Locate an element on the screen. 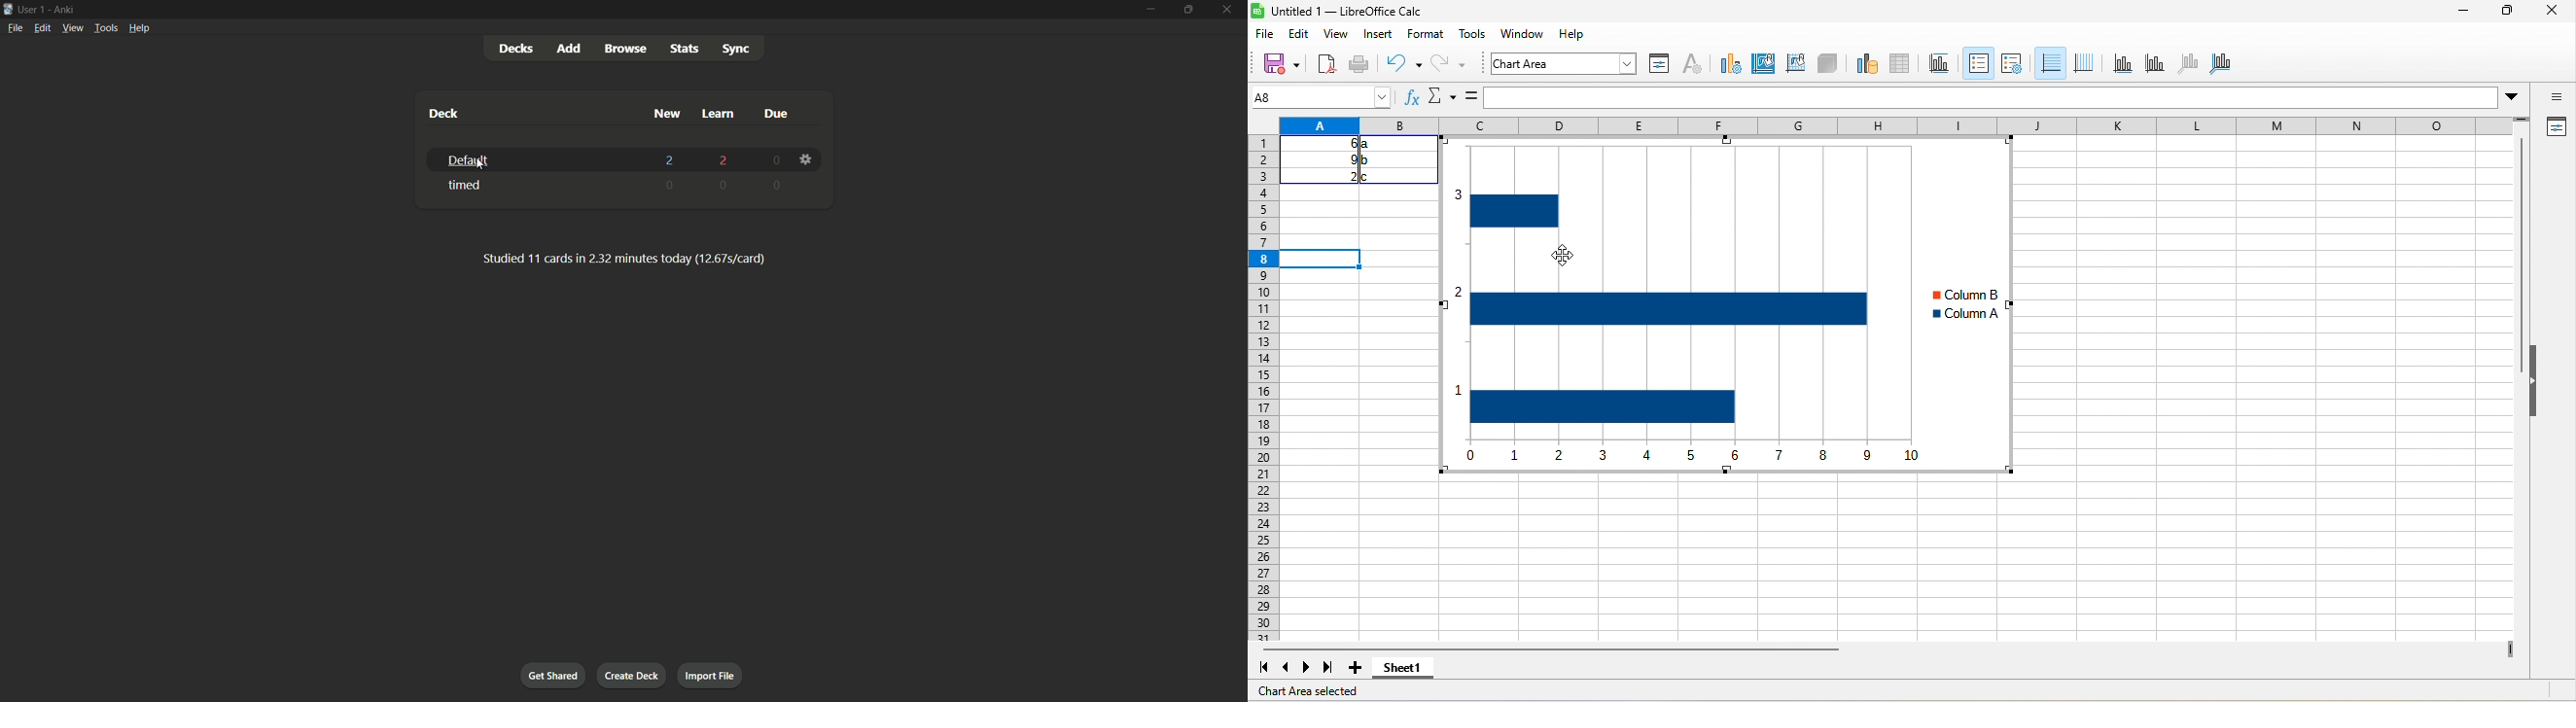 This screenshot has height=728, width=2576. maximize is located at coordinates (2497, 14).